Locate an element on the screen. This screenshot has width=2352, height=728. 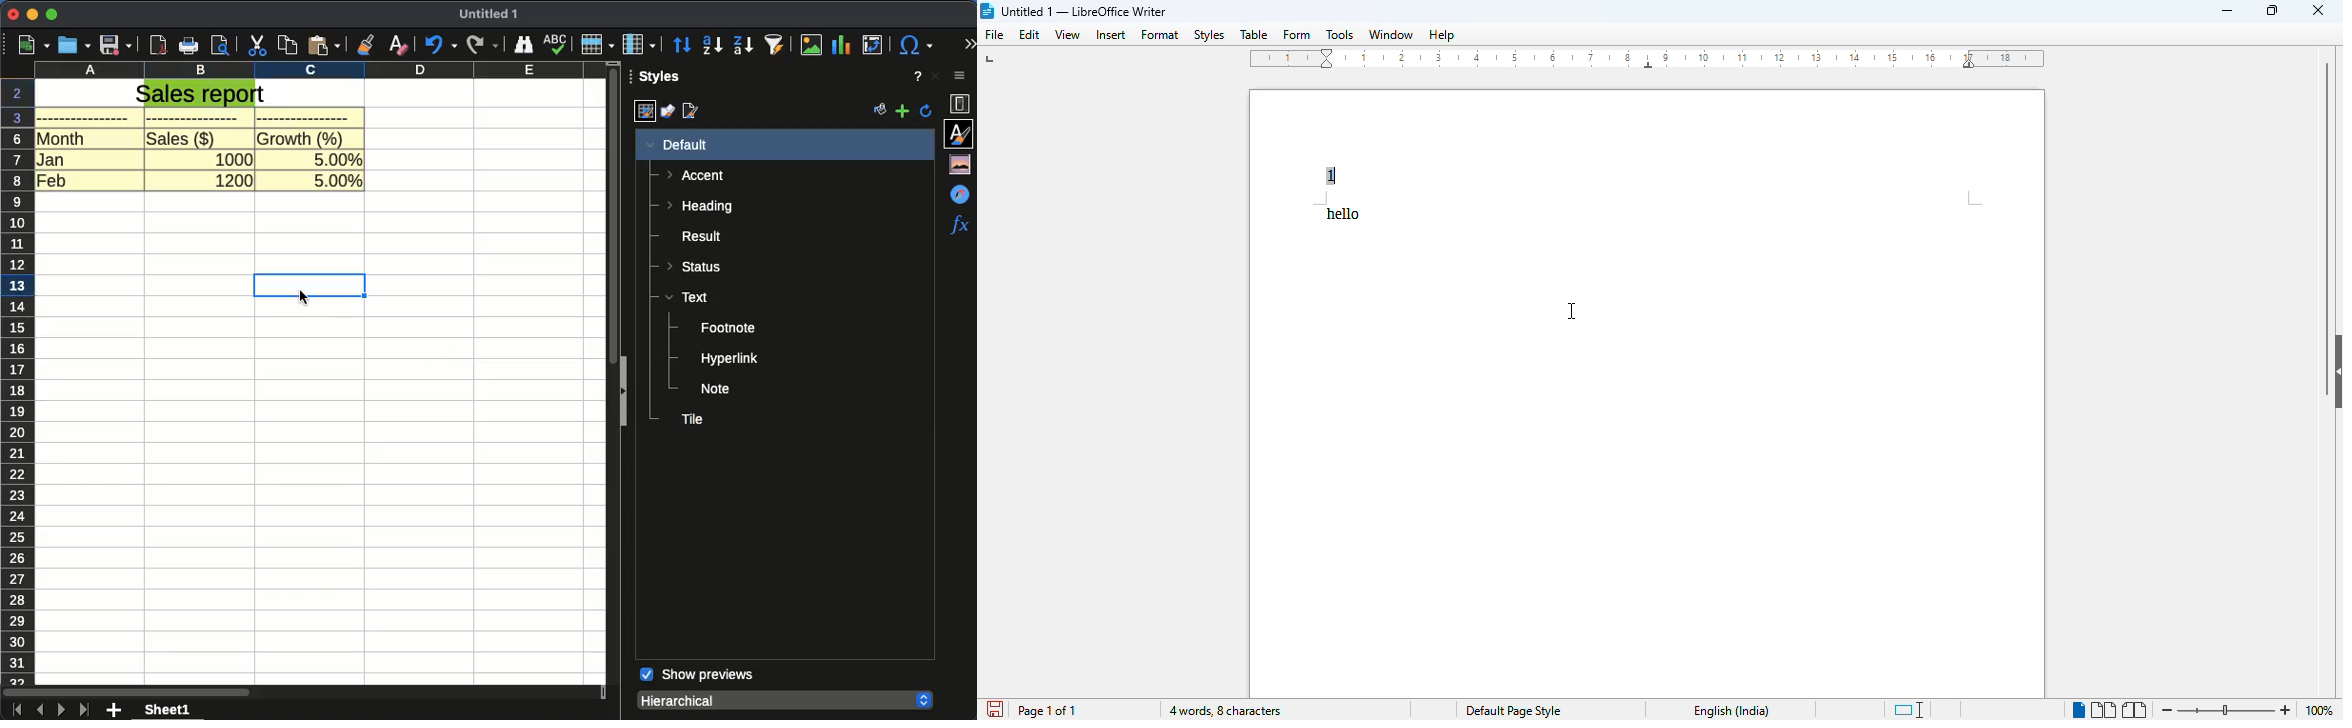
help is located at coordinates (918, 76).